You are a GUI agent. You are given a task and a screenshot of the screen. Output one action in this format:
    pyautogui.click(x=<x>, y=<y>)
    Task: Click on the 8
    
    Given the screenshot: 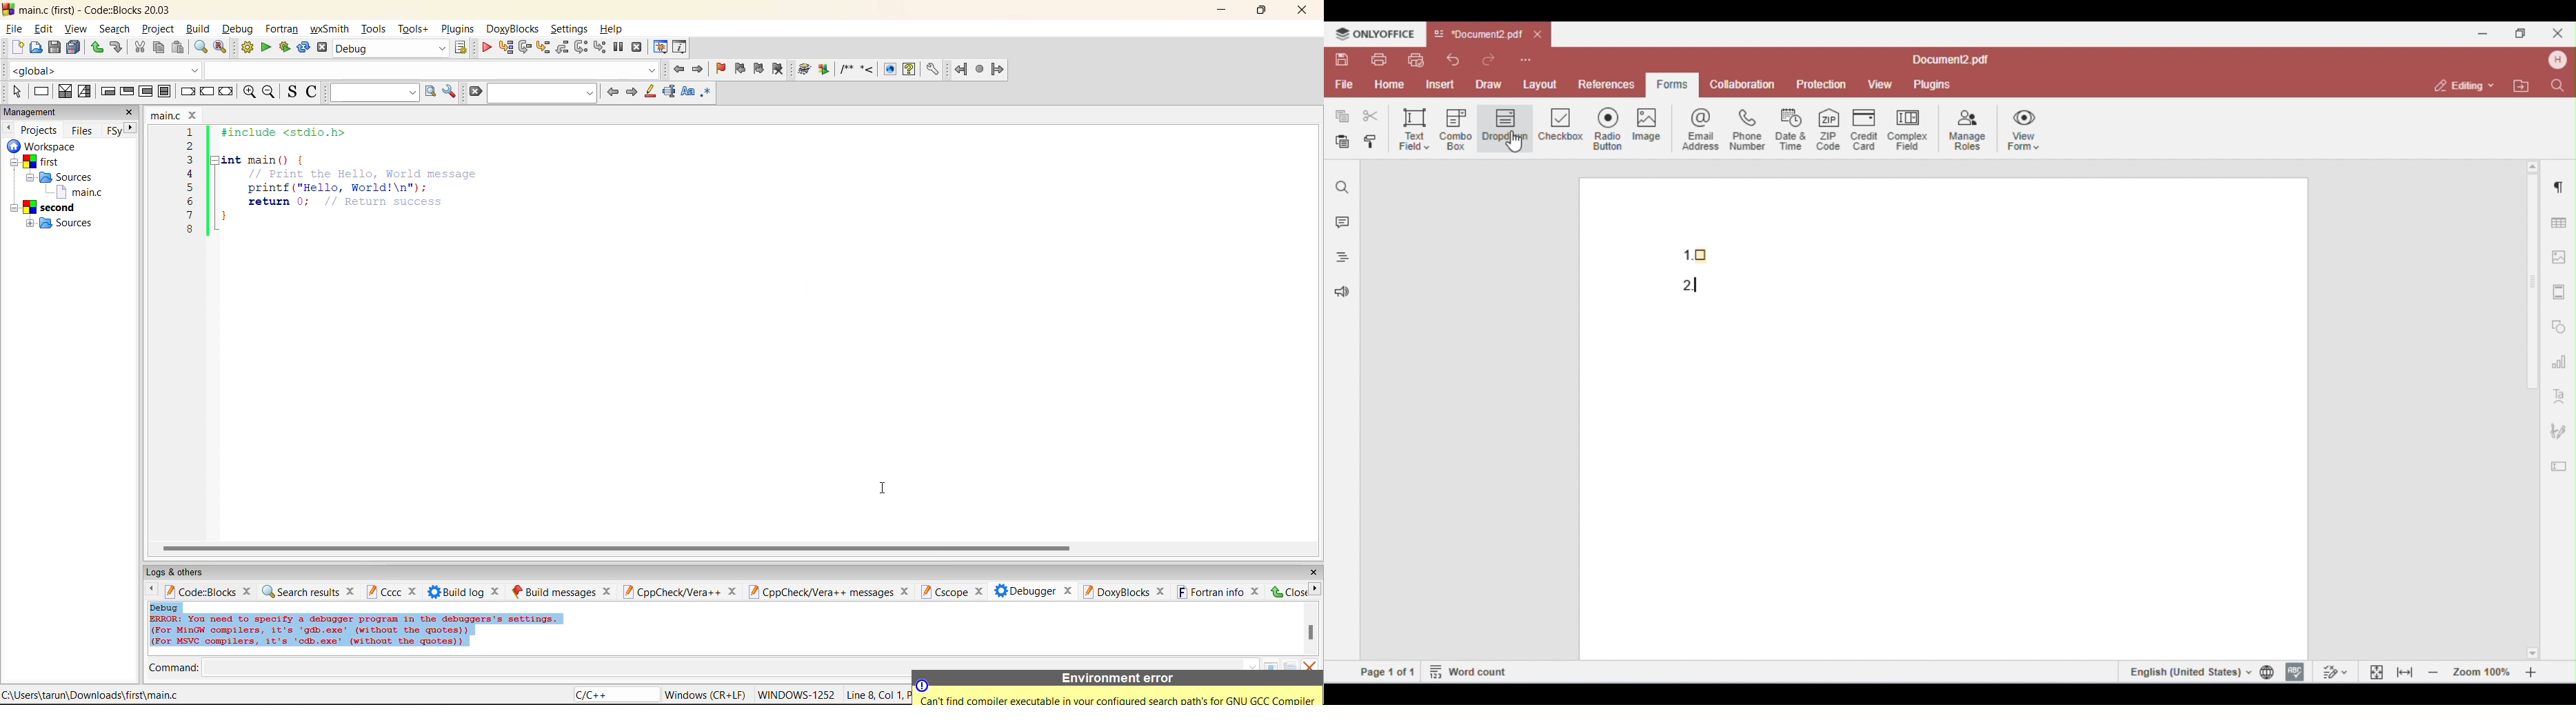 What is the action you would take?
    pyautogui.click(x=190, y=230)
    